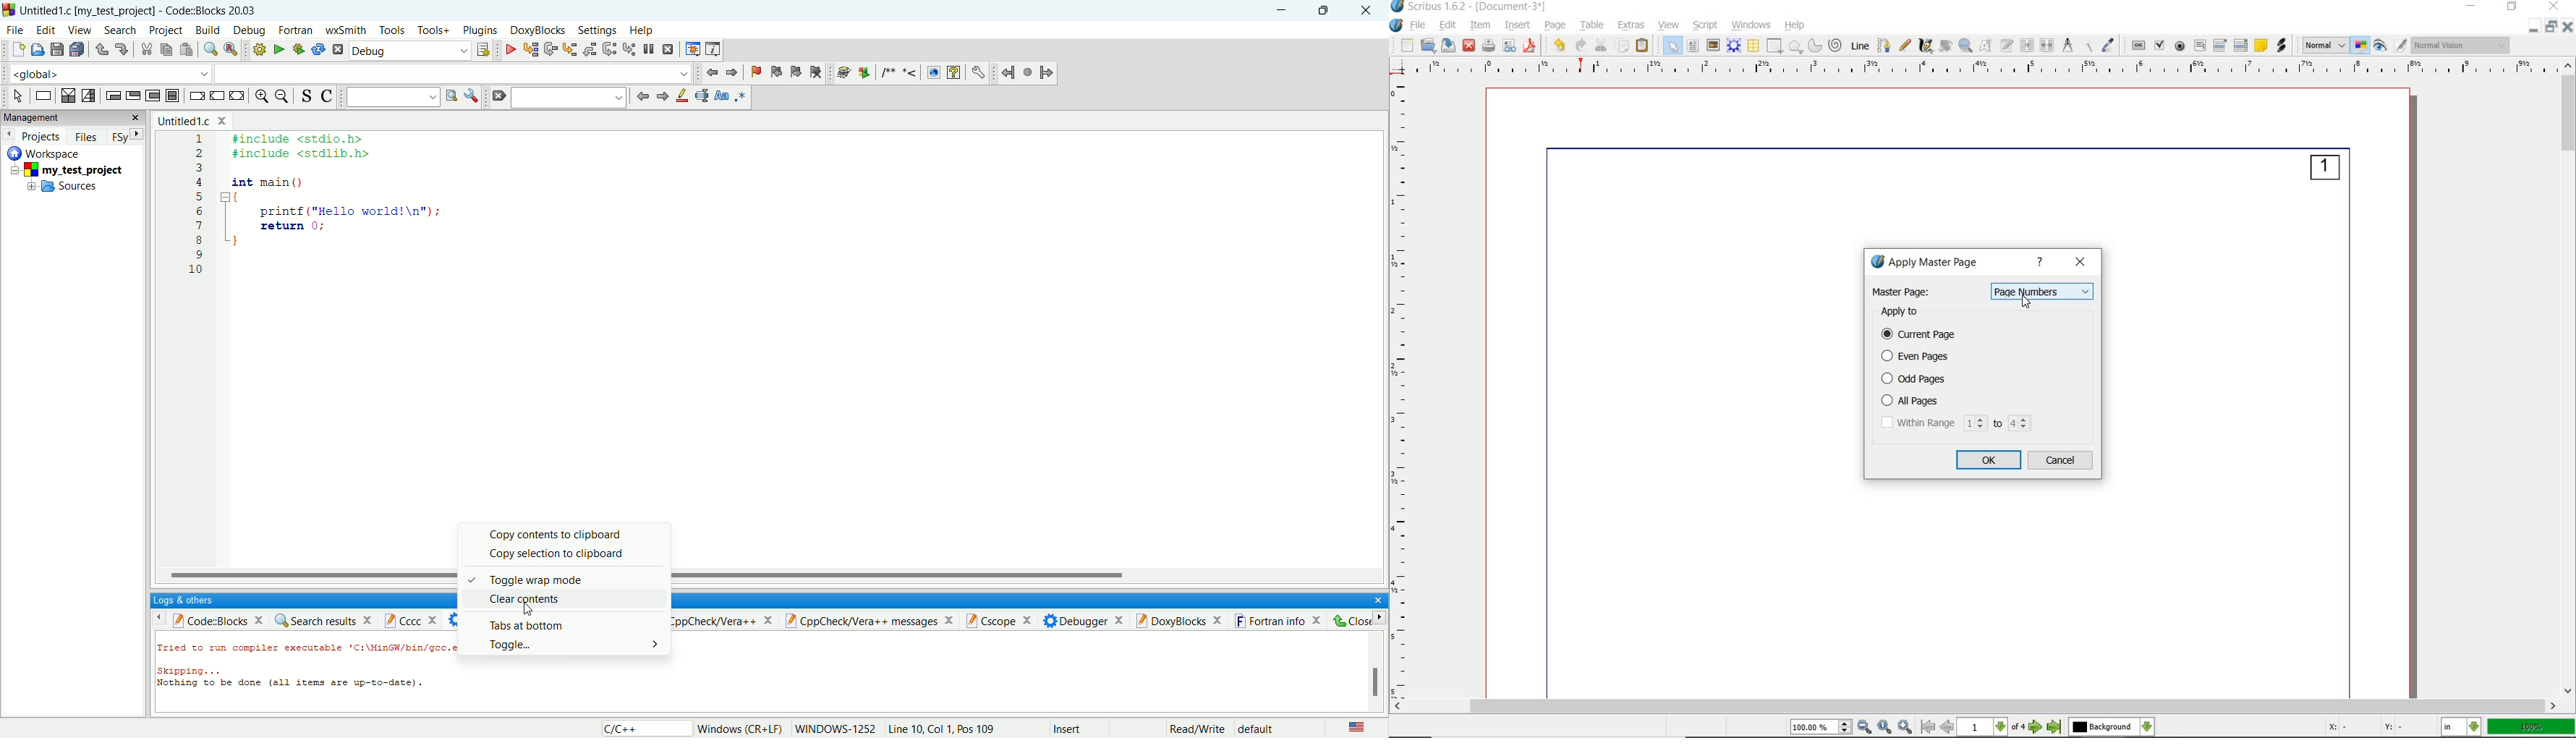  What do you see at coordinates (1752, 26) in the screenshot?
I see `windows` at bounding box center [1752, 26].